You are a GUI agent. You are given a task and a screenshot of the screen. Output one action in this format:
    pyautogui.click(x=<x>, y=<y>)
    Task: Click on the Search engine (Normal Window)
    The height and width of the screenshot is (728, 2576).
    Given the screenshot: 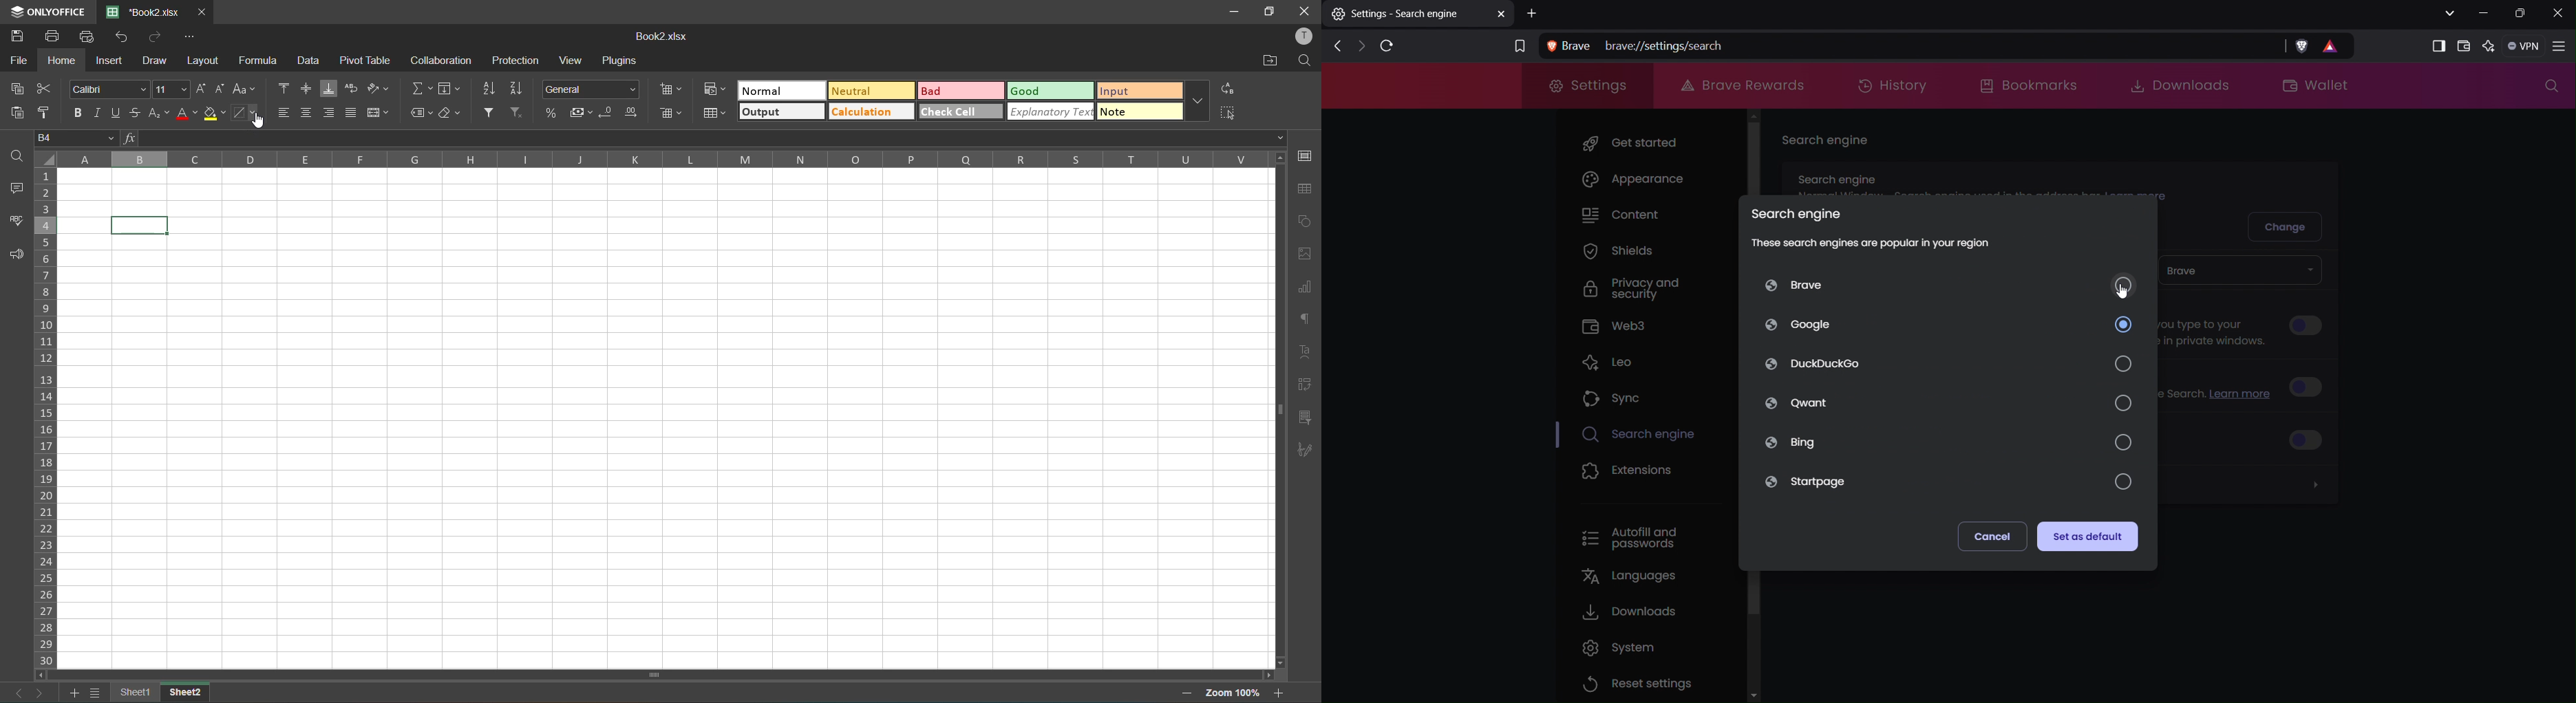 What is the action you would take?
    pyautogui.click(x=1986, y=177)
    